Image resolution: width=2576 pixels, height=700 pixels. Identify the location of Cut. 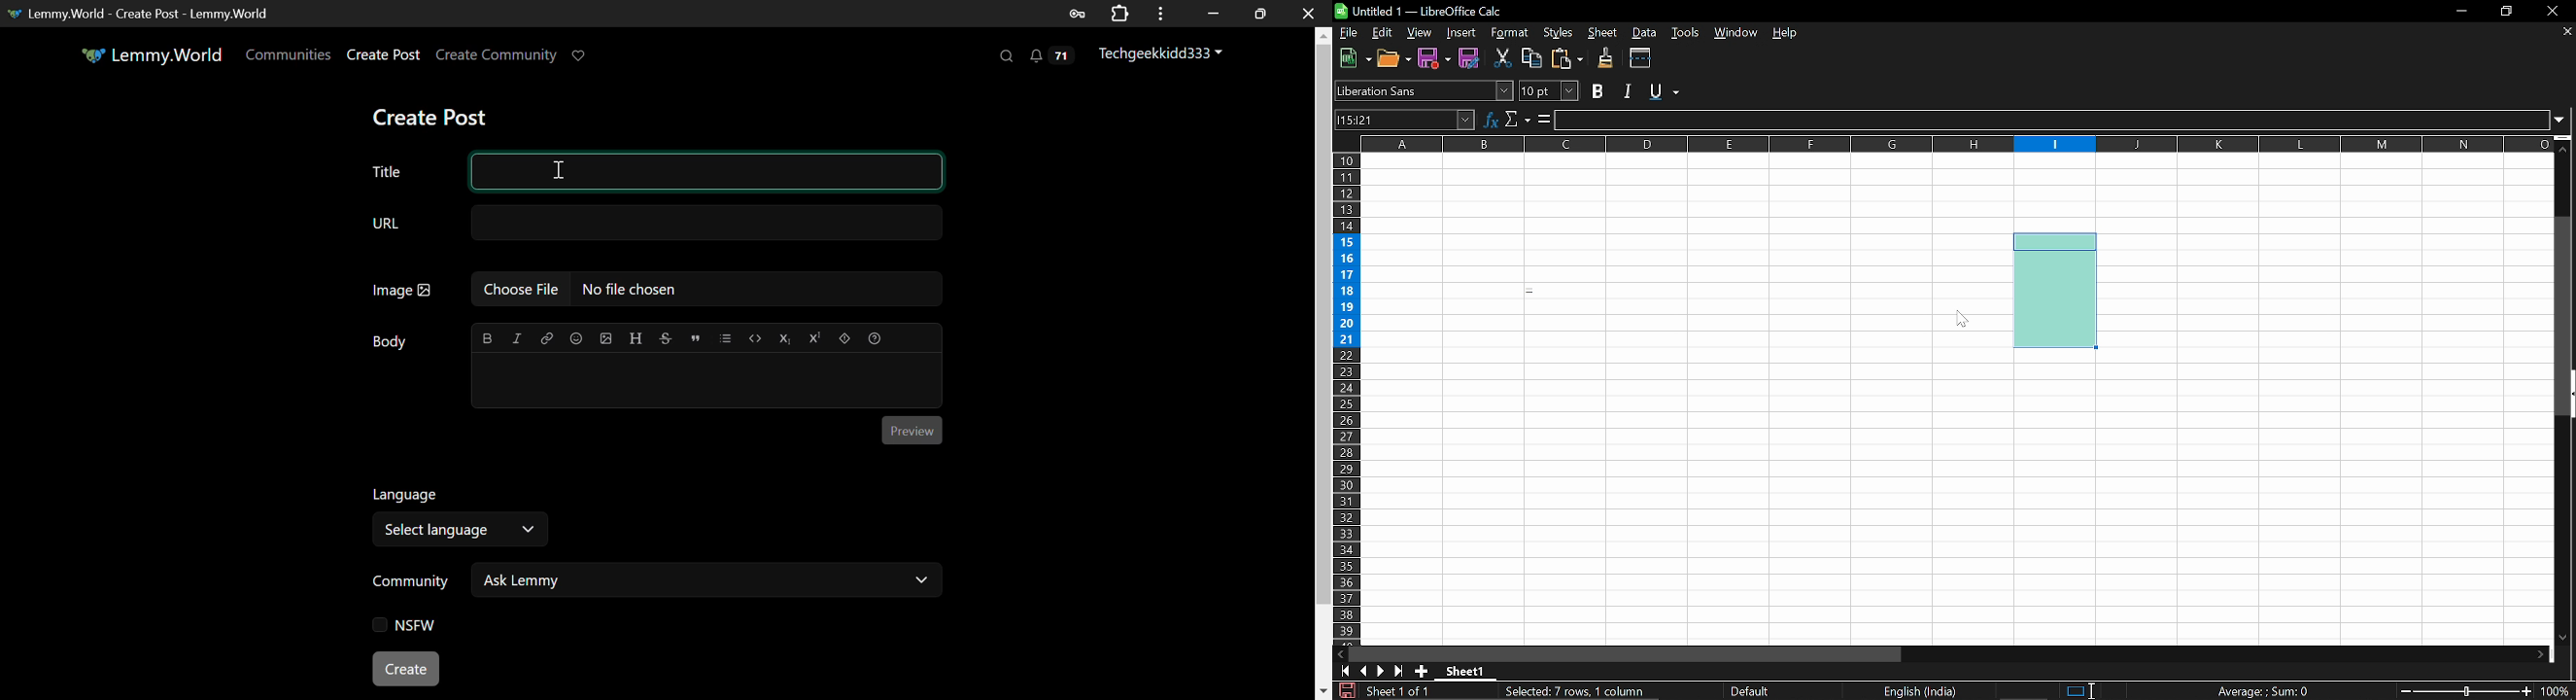
(1503, 60).